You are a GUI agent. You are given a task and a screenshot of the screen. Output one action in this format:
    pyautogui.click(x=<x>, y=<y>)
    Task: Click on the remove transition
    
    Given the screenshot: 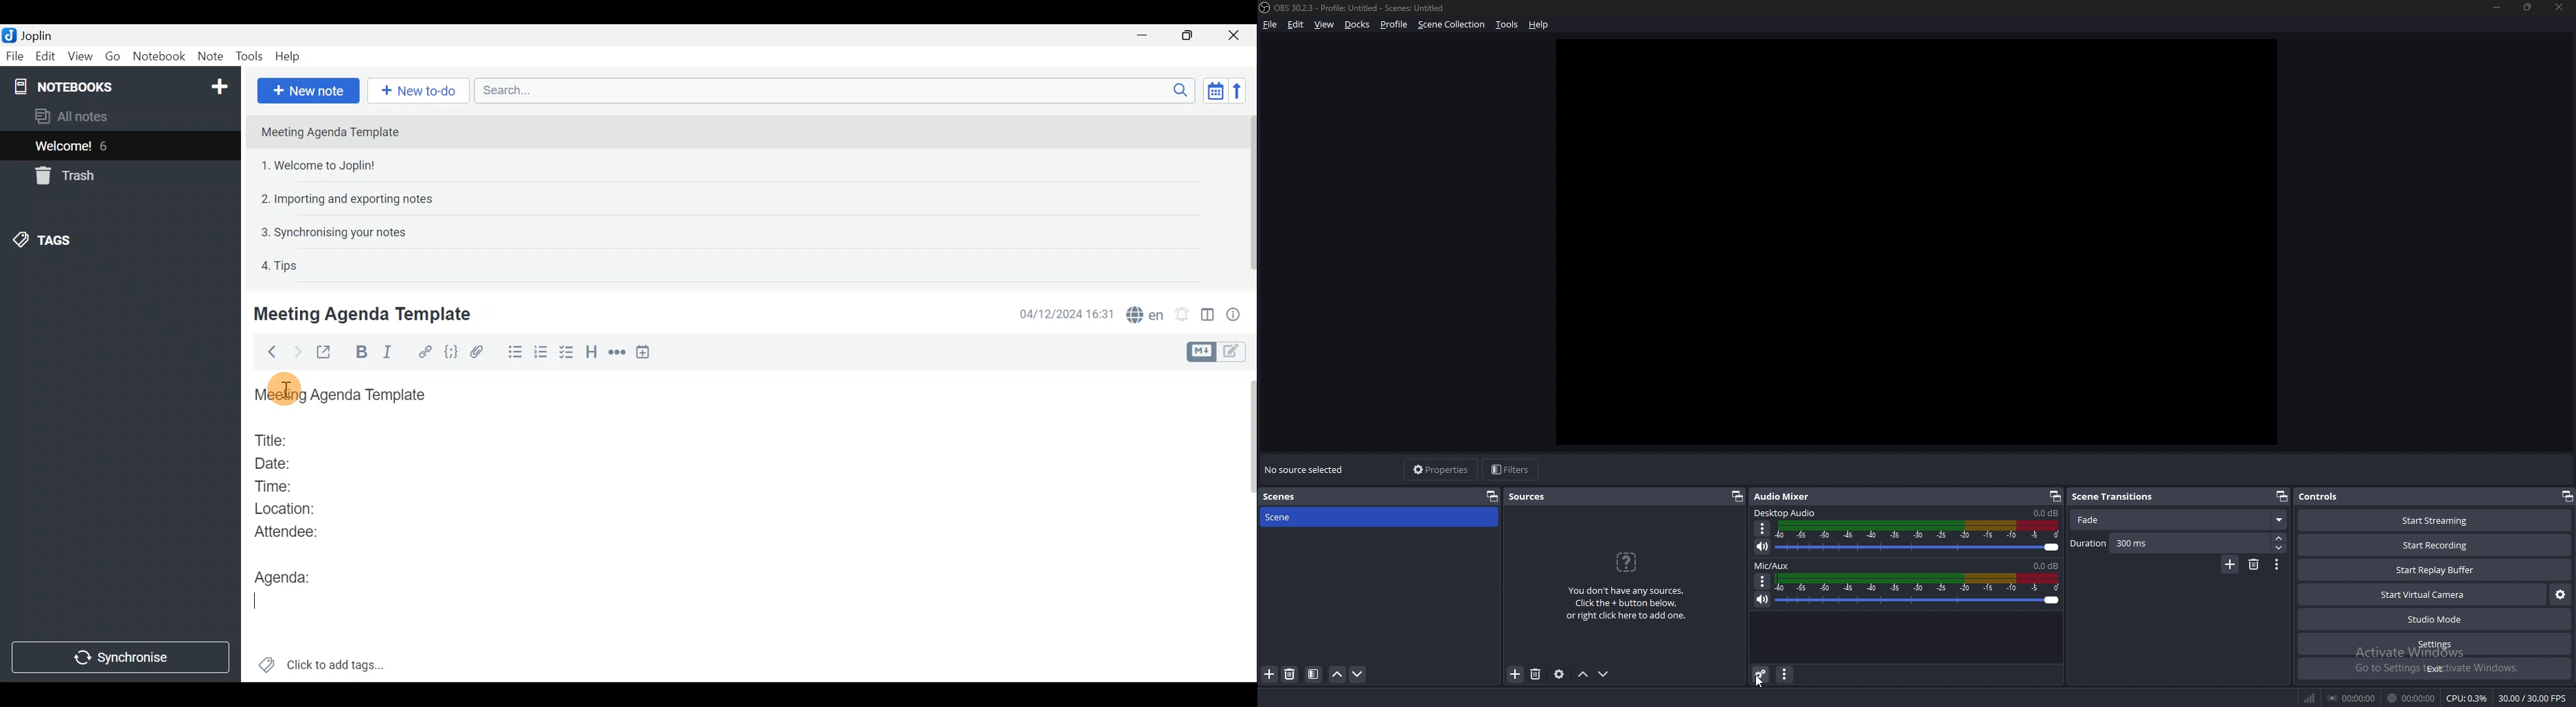 What is the action you would take?
    pyautogui.click(x=2253, y=565)
    